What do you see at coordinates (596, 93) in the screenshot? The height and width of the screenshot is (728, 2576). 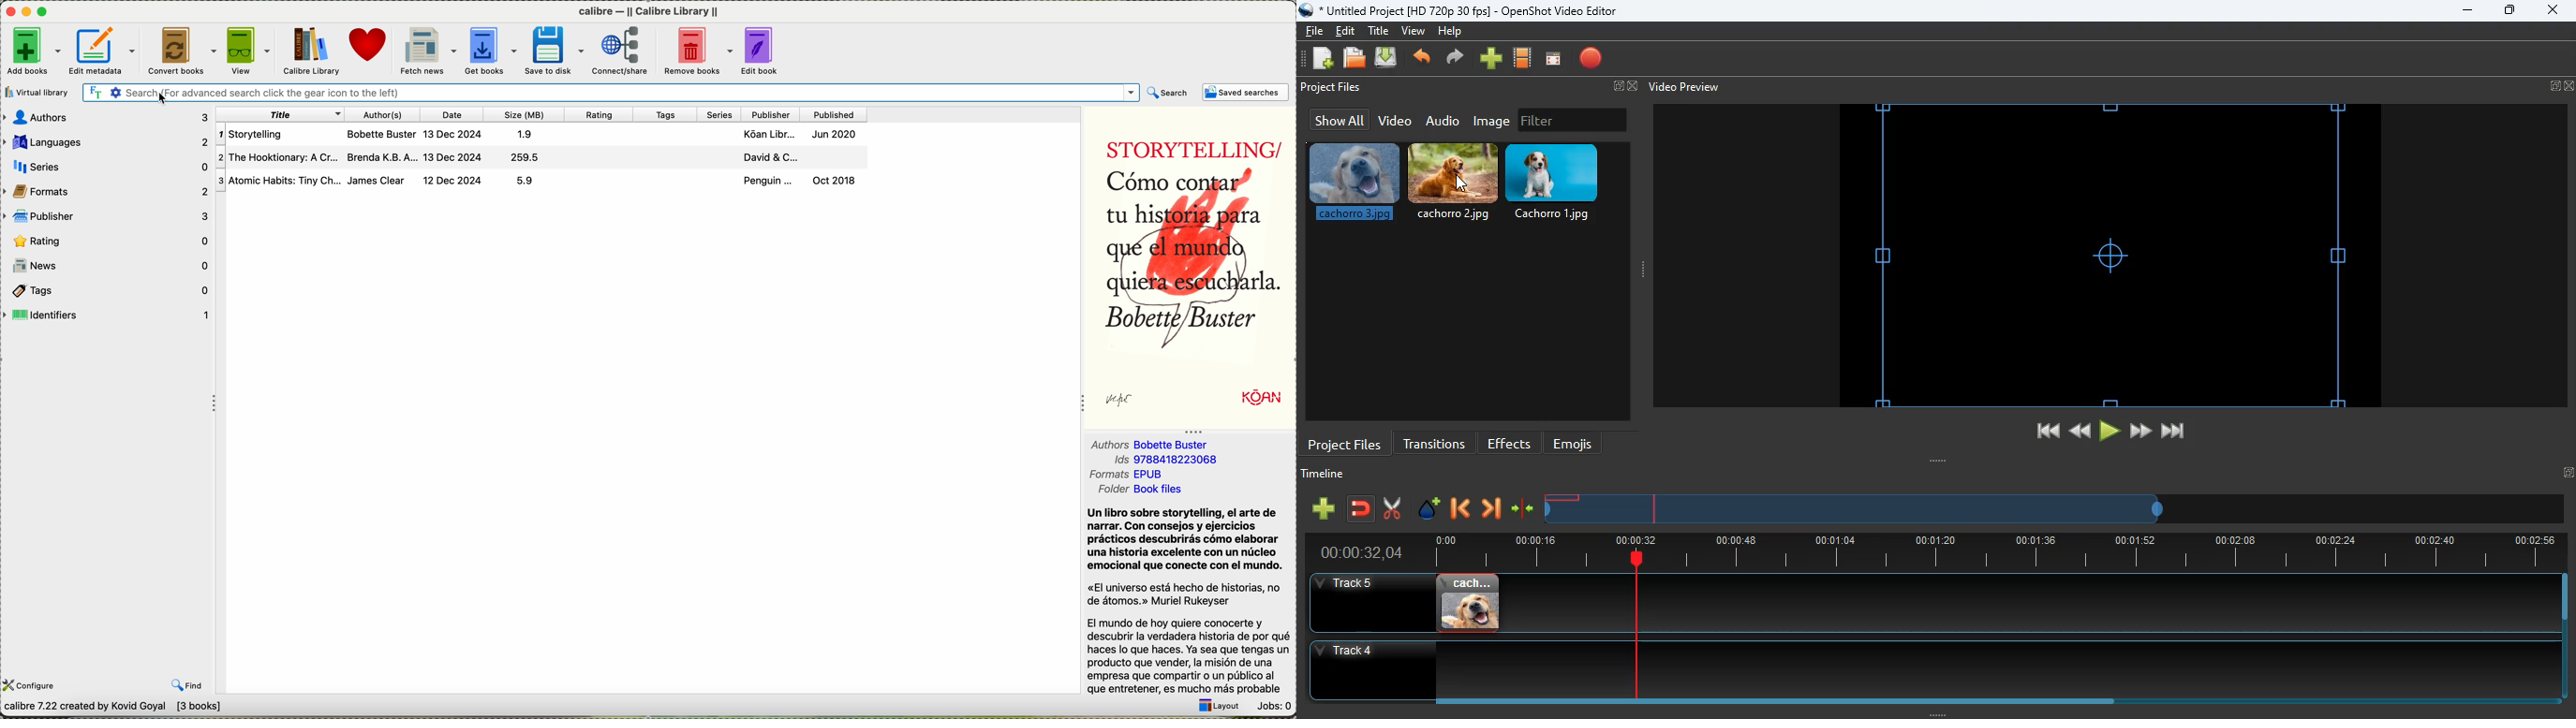 I see `Search for advanced search click the gear icon to the left` at bounding box center [596, 93].